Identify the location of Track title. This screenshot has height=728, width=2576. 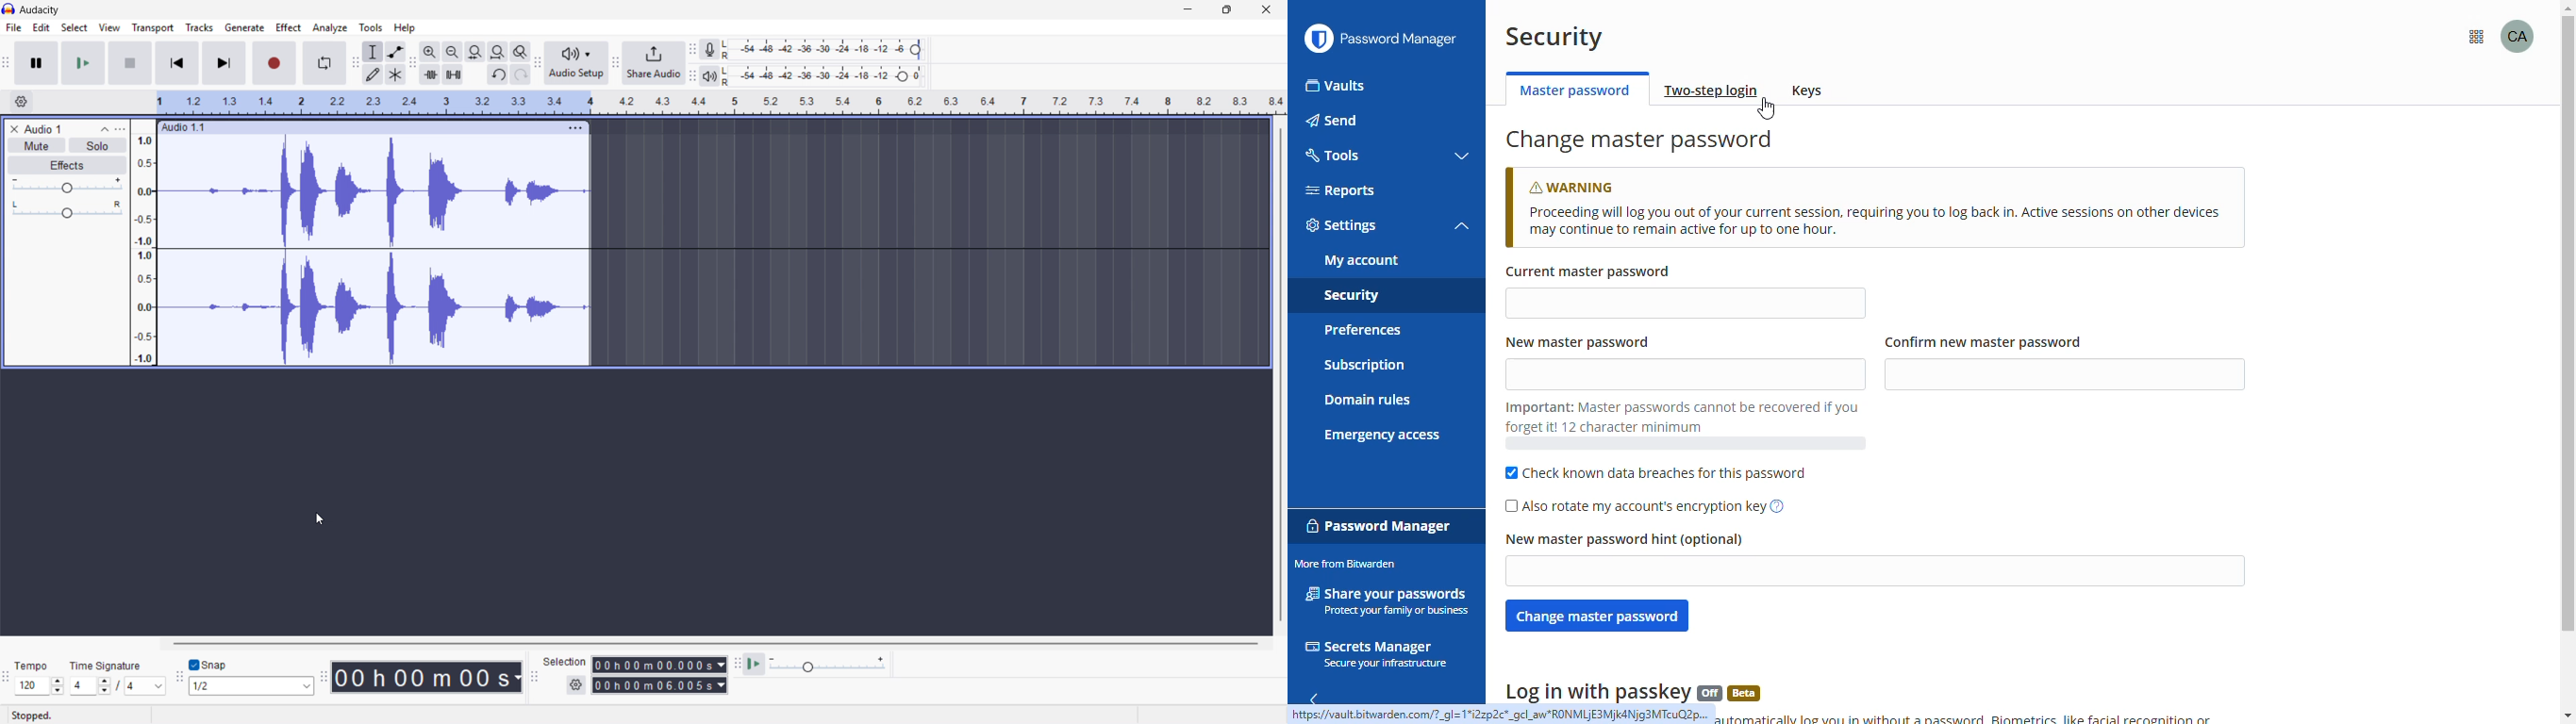
(43, 129).